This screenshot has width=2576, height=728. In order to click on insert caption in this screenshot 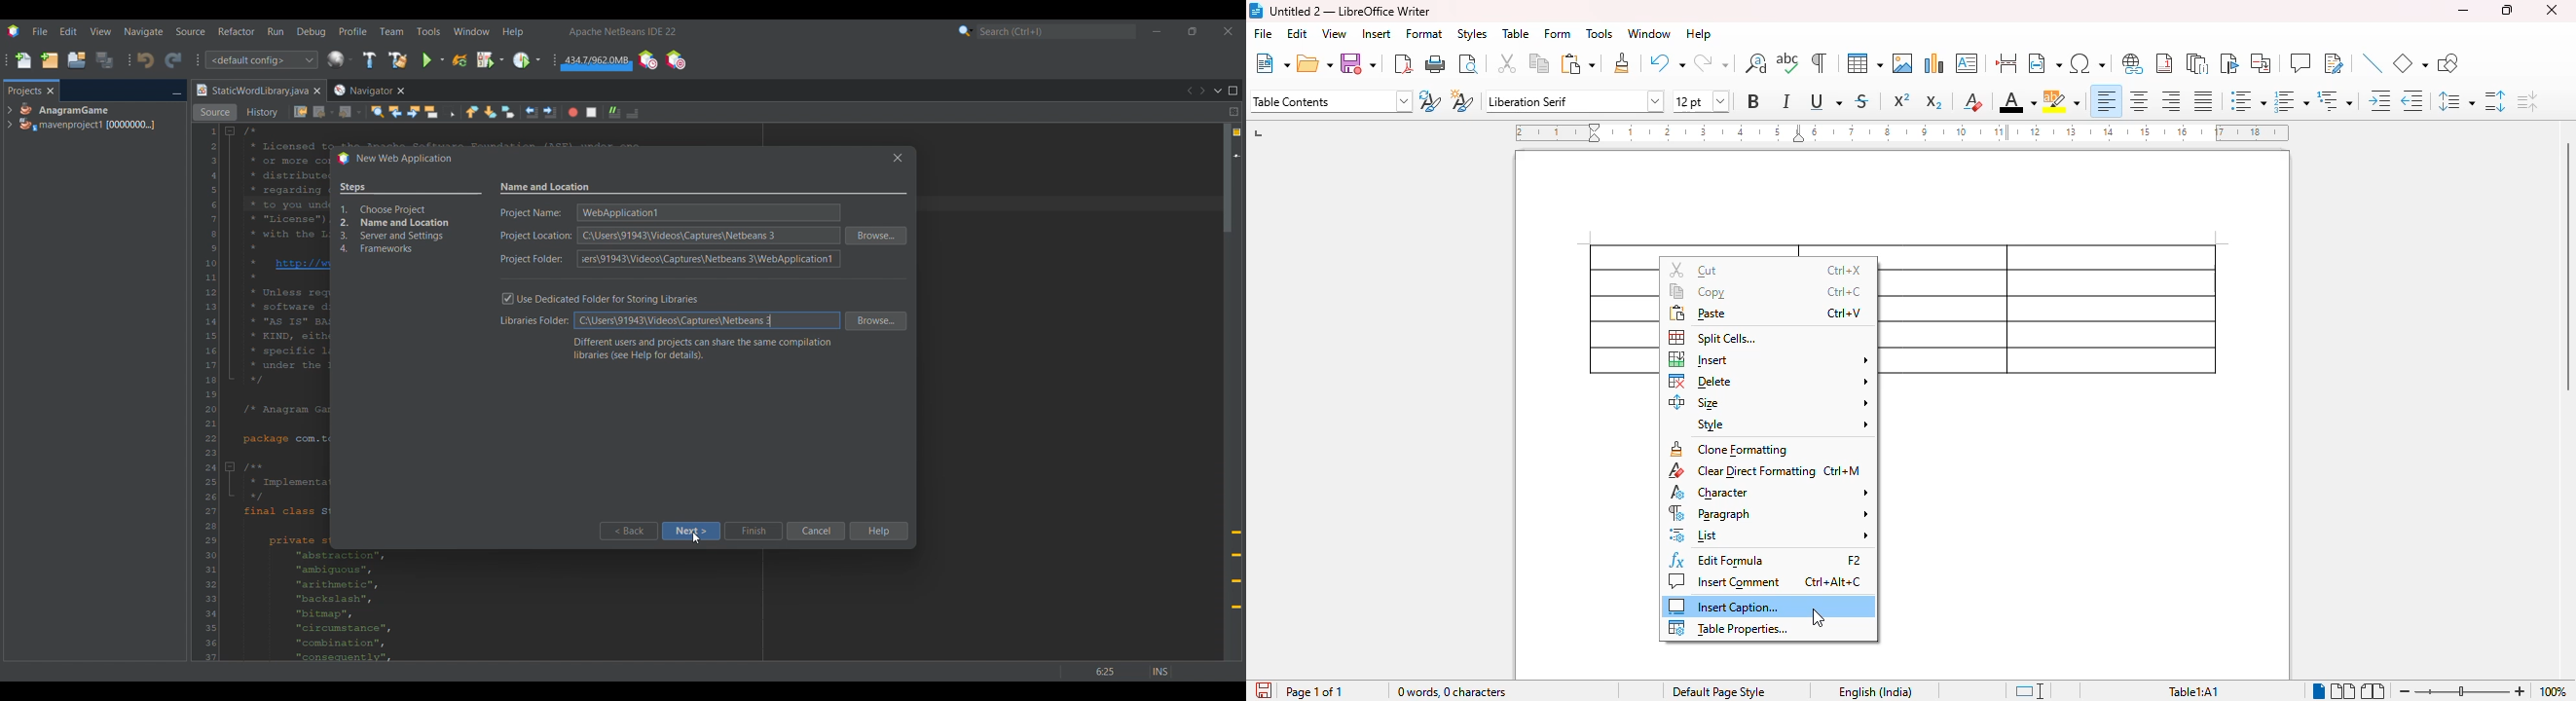, I will do `click(1722, 607)`.